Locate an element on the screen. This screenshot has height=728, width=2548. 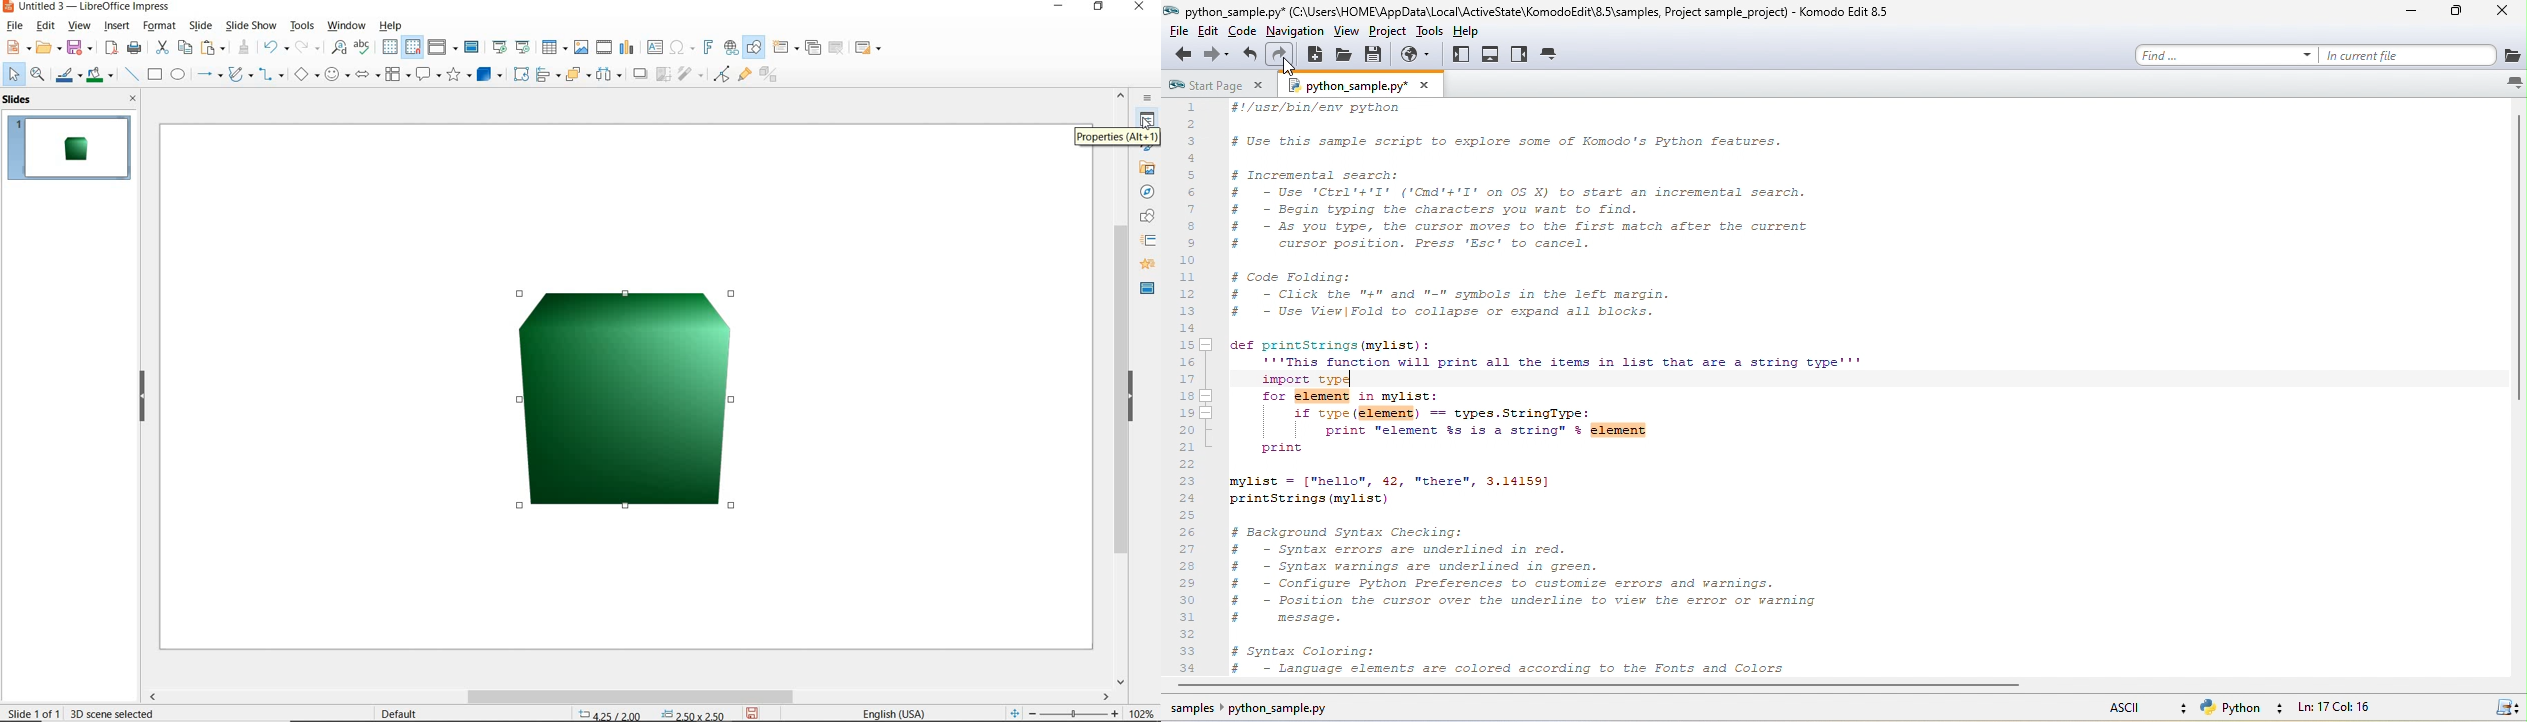
snap to grid is located at coordinates (414, 48).